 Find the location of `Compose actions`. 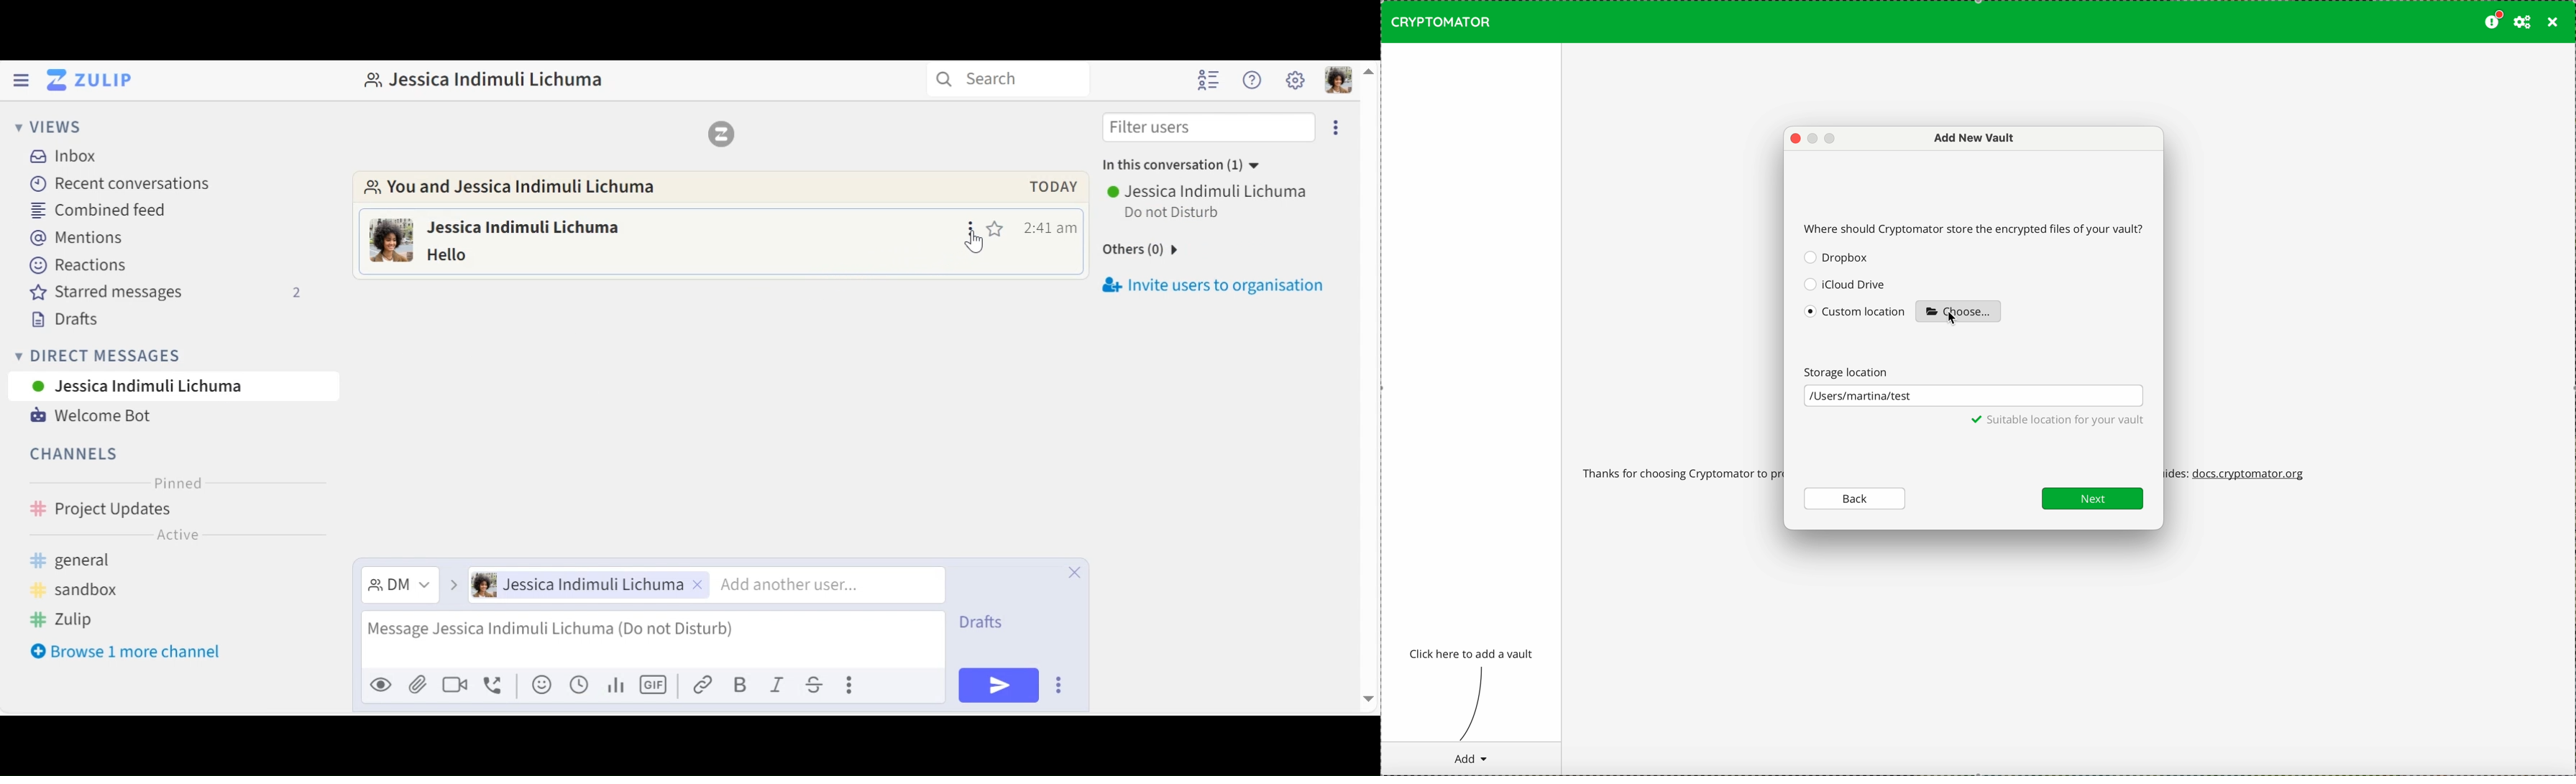

Compose actions is located at coordinates (853, 683).